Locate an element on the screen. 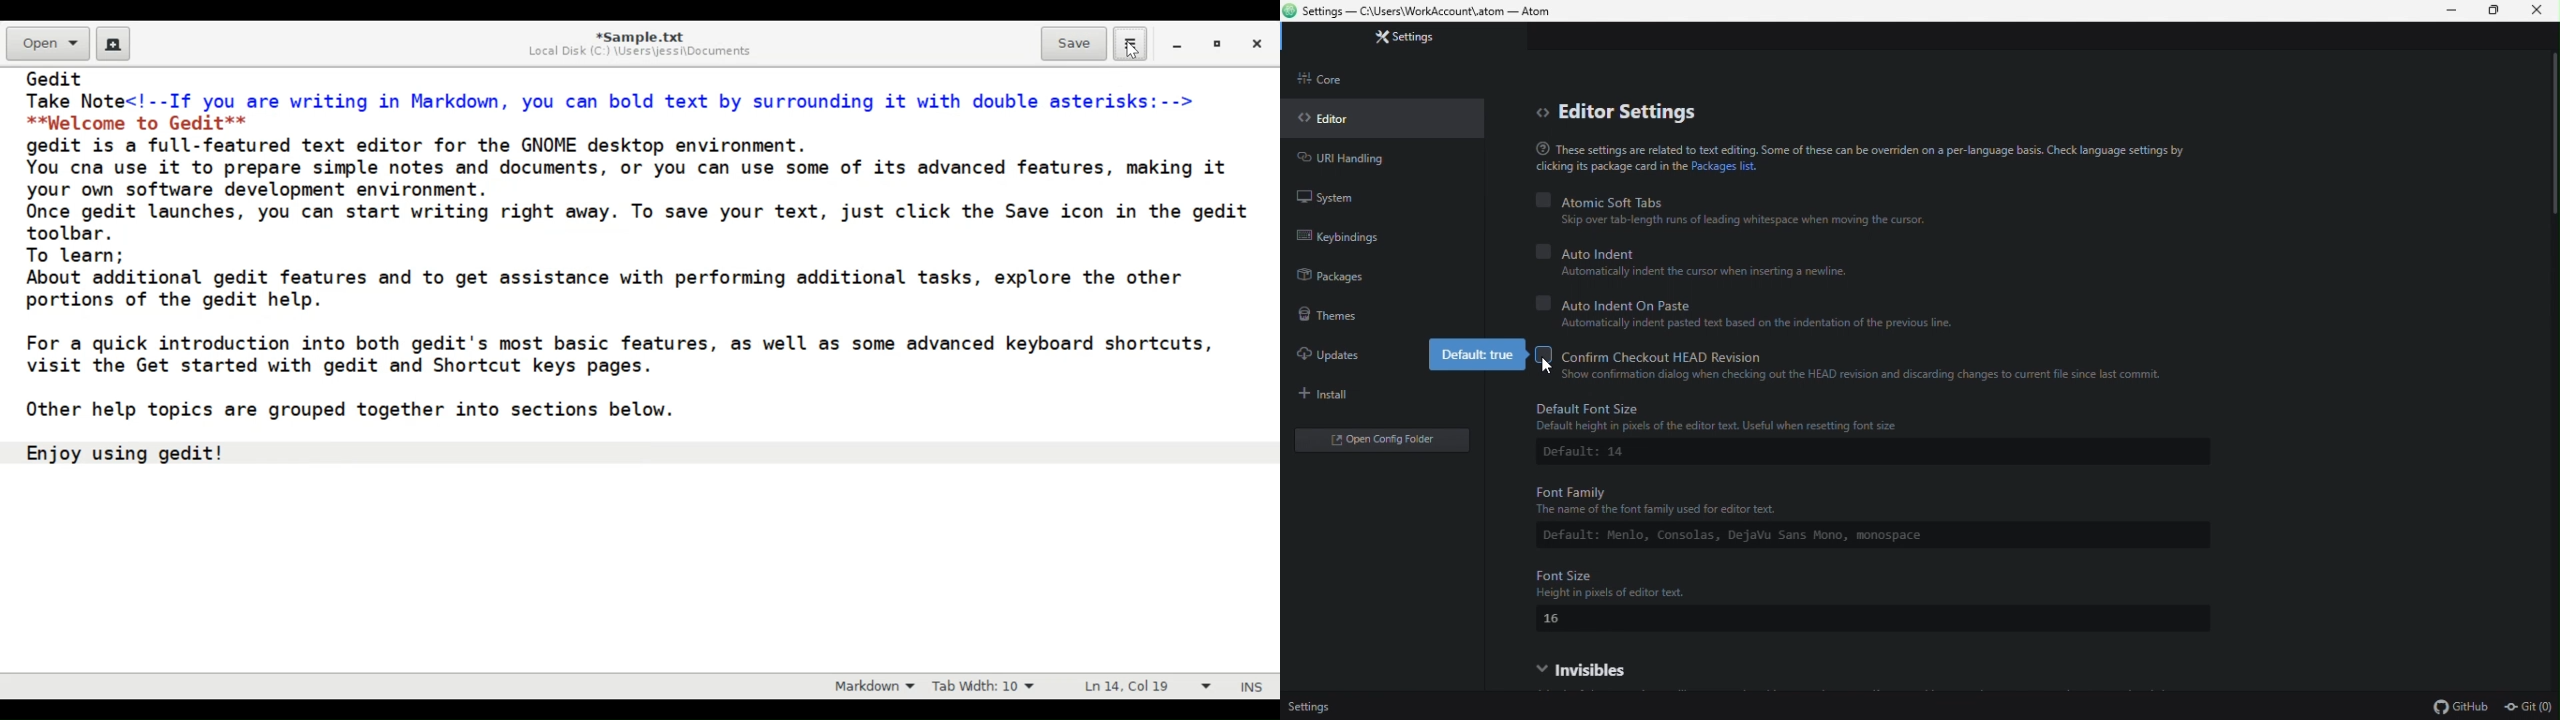 This screenshot has width=2576, height=728. 16 is located at coordinates (1561, 618).